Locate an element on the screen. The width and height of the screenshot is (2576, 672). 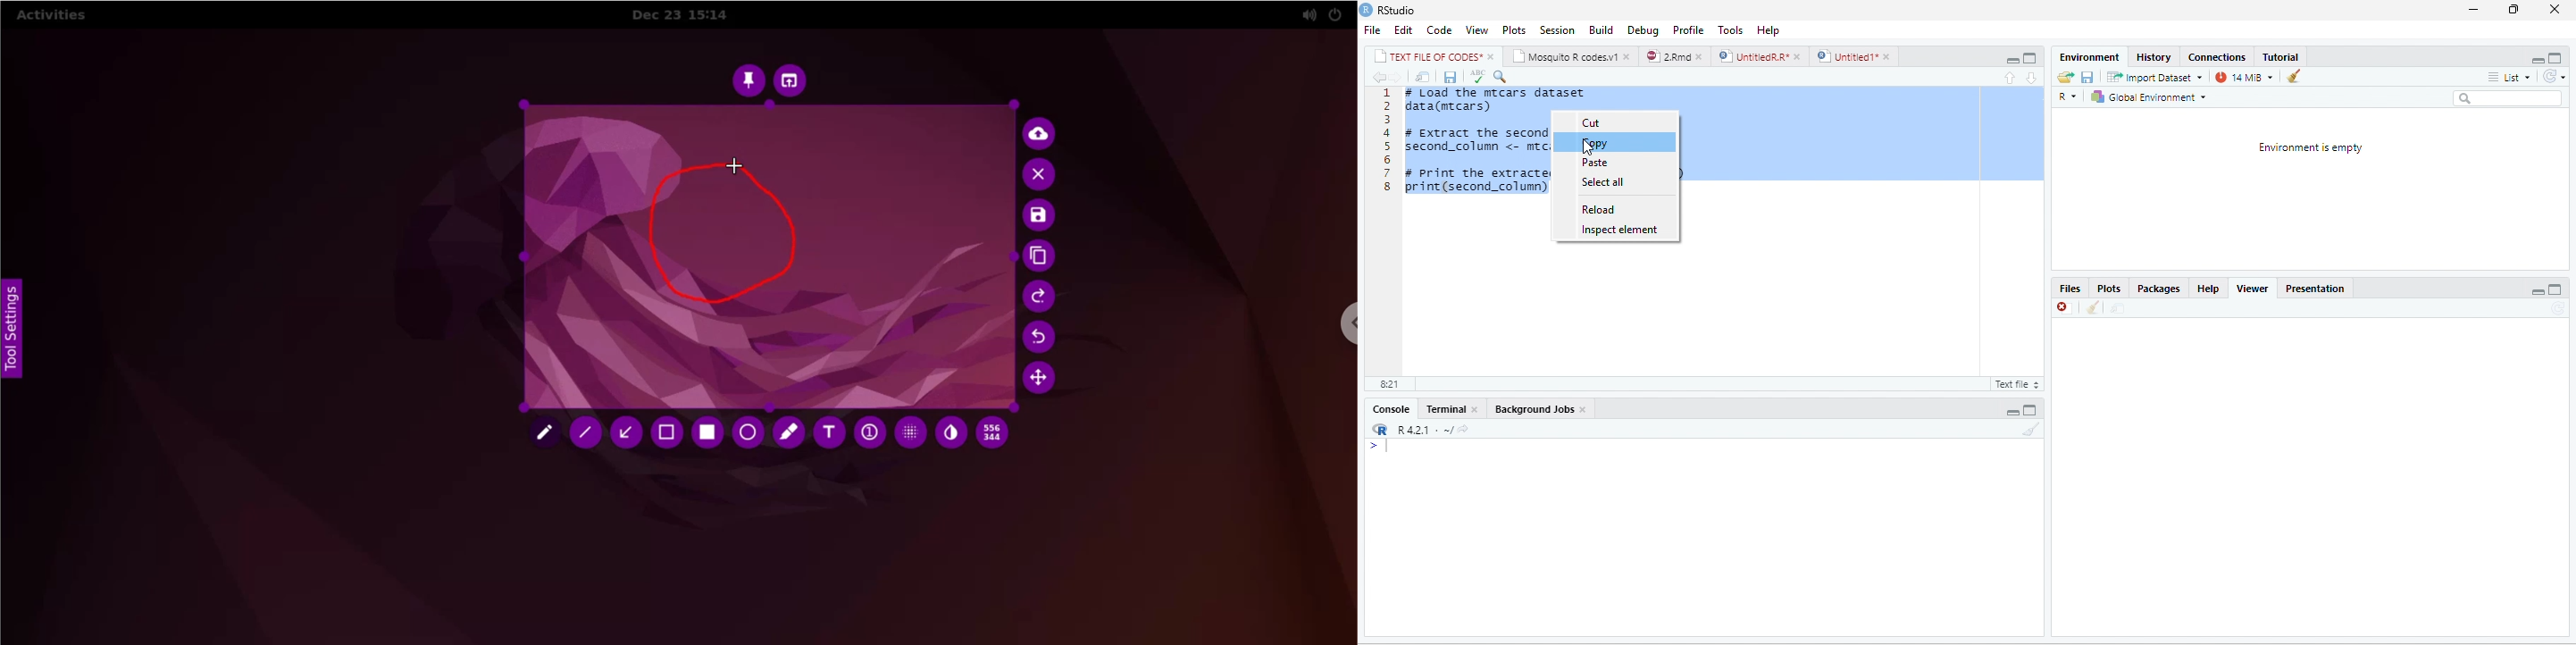
previous  is located at coordinates (1377, 77).